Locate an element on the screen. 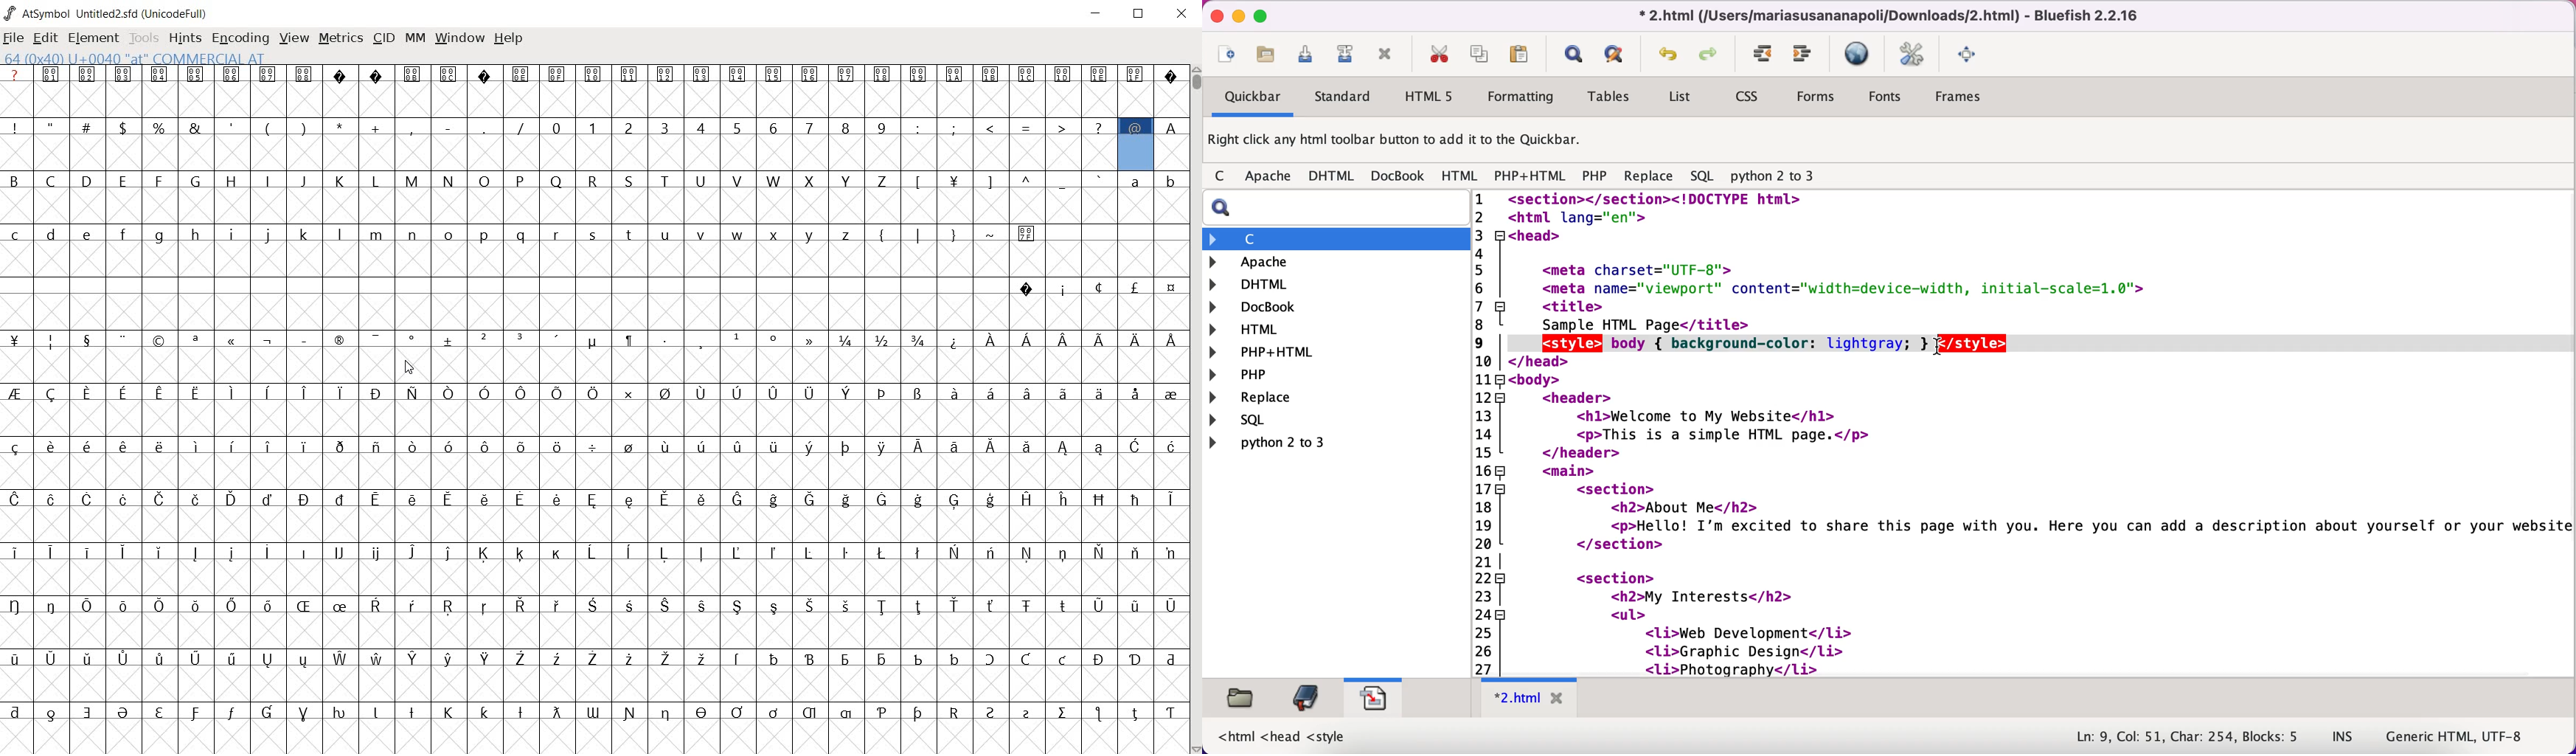 This screenshot has width=2576, height=756. standard is located at coordinates (1344, 99).